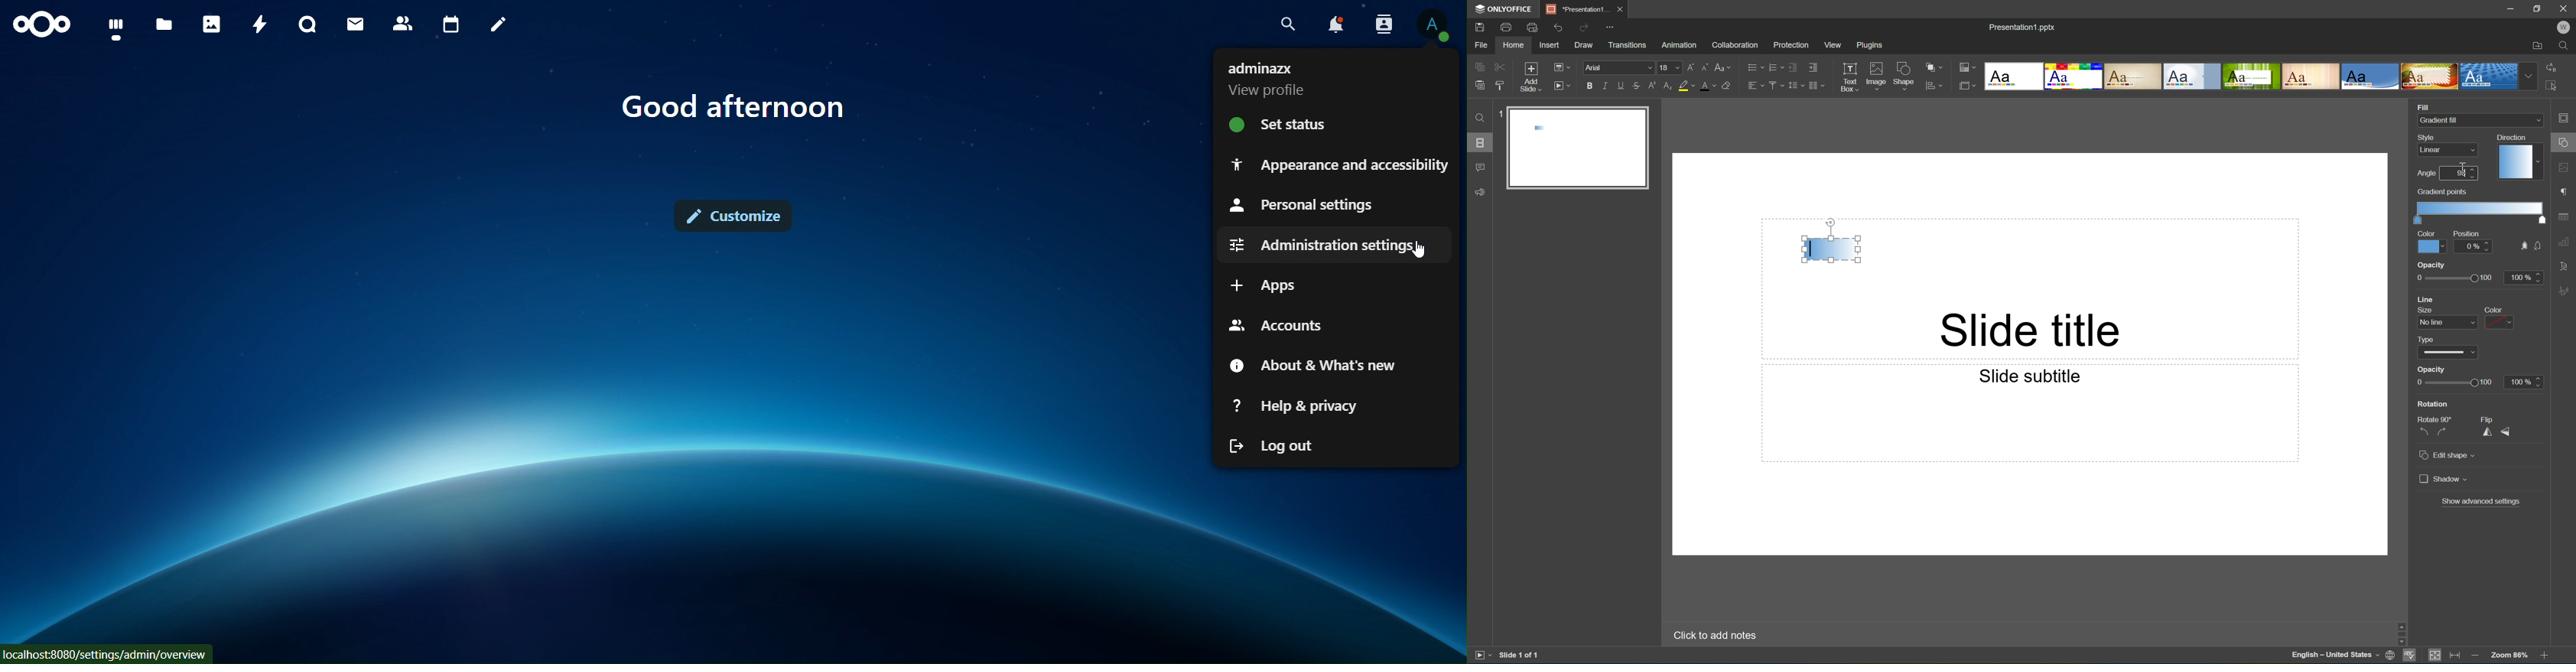 The width and height of the screenshot is (2576, 672). I want to click on Slides, so click(1482, 143).